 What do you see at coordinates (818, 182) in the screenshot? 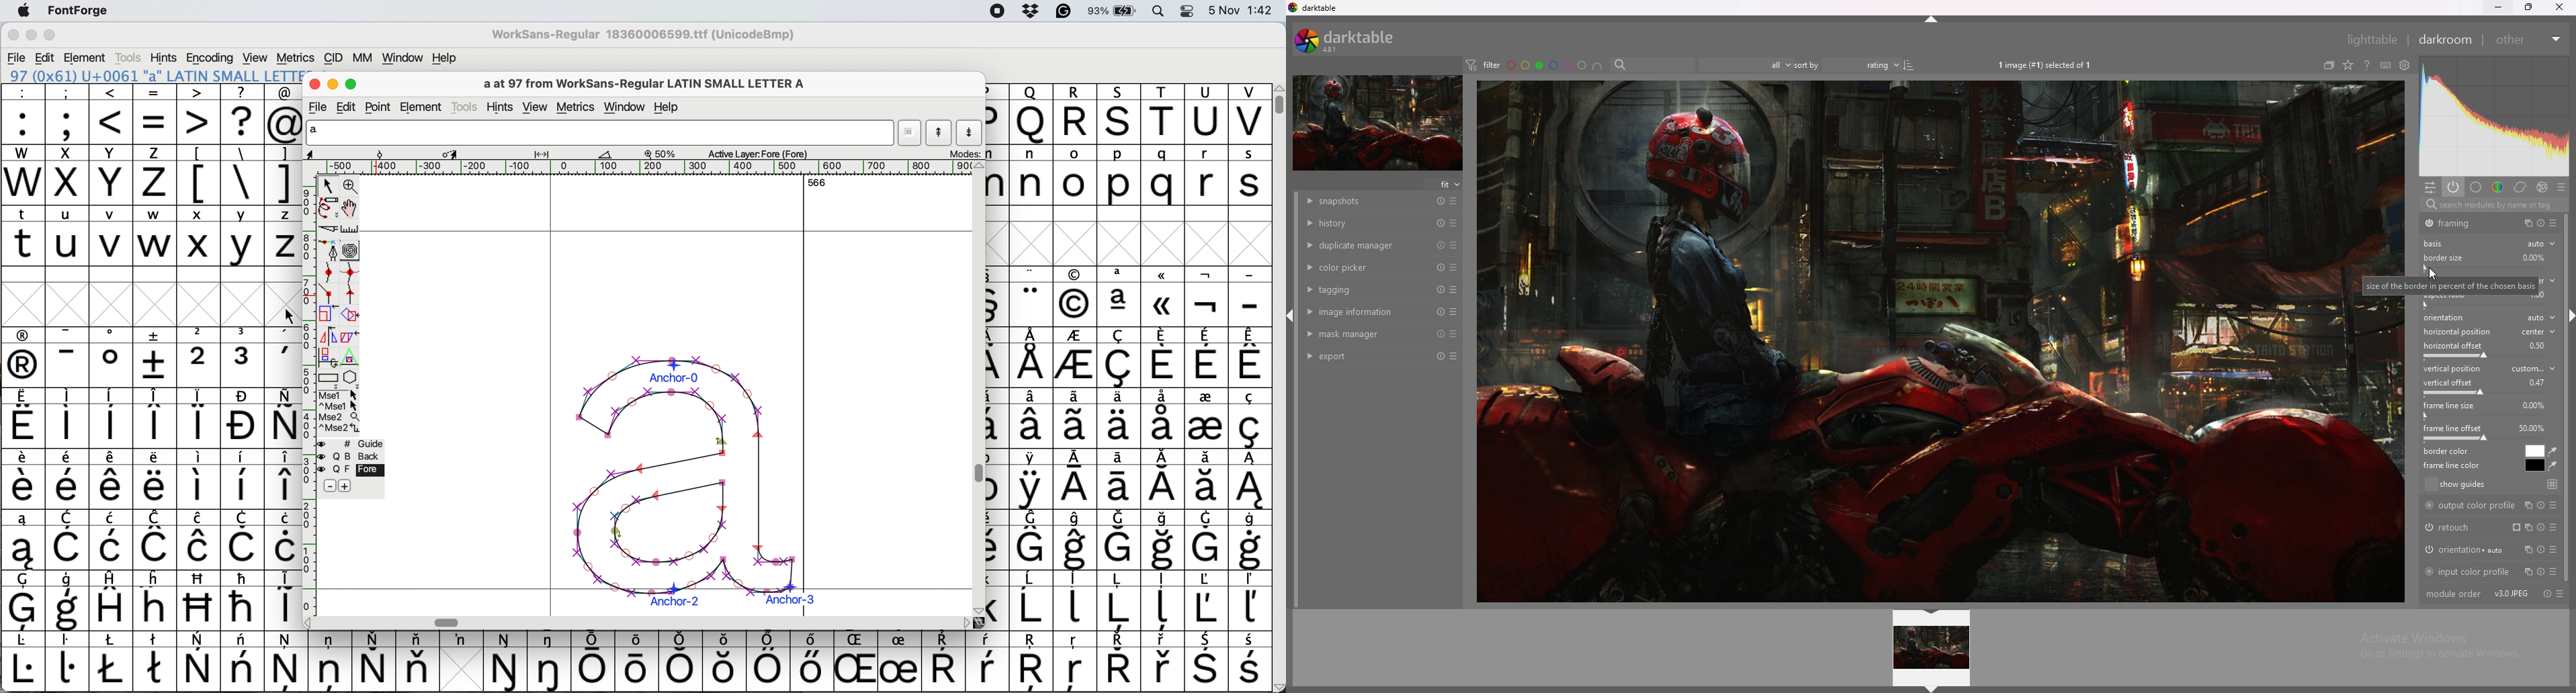
I see `566` at bounding box center [818, 182].